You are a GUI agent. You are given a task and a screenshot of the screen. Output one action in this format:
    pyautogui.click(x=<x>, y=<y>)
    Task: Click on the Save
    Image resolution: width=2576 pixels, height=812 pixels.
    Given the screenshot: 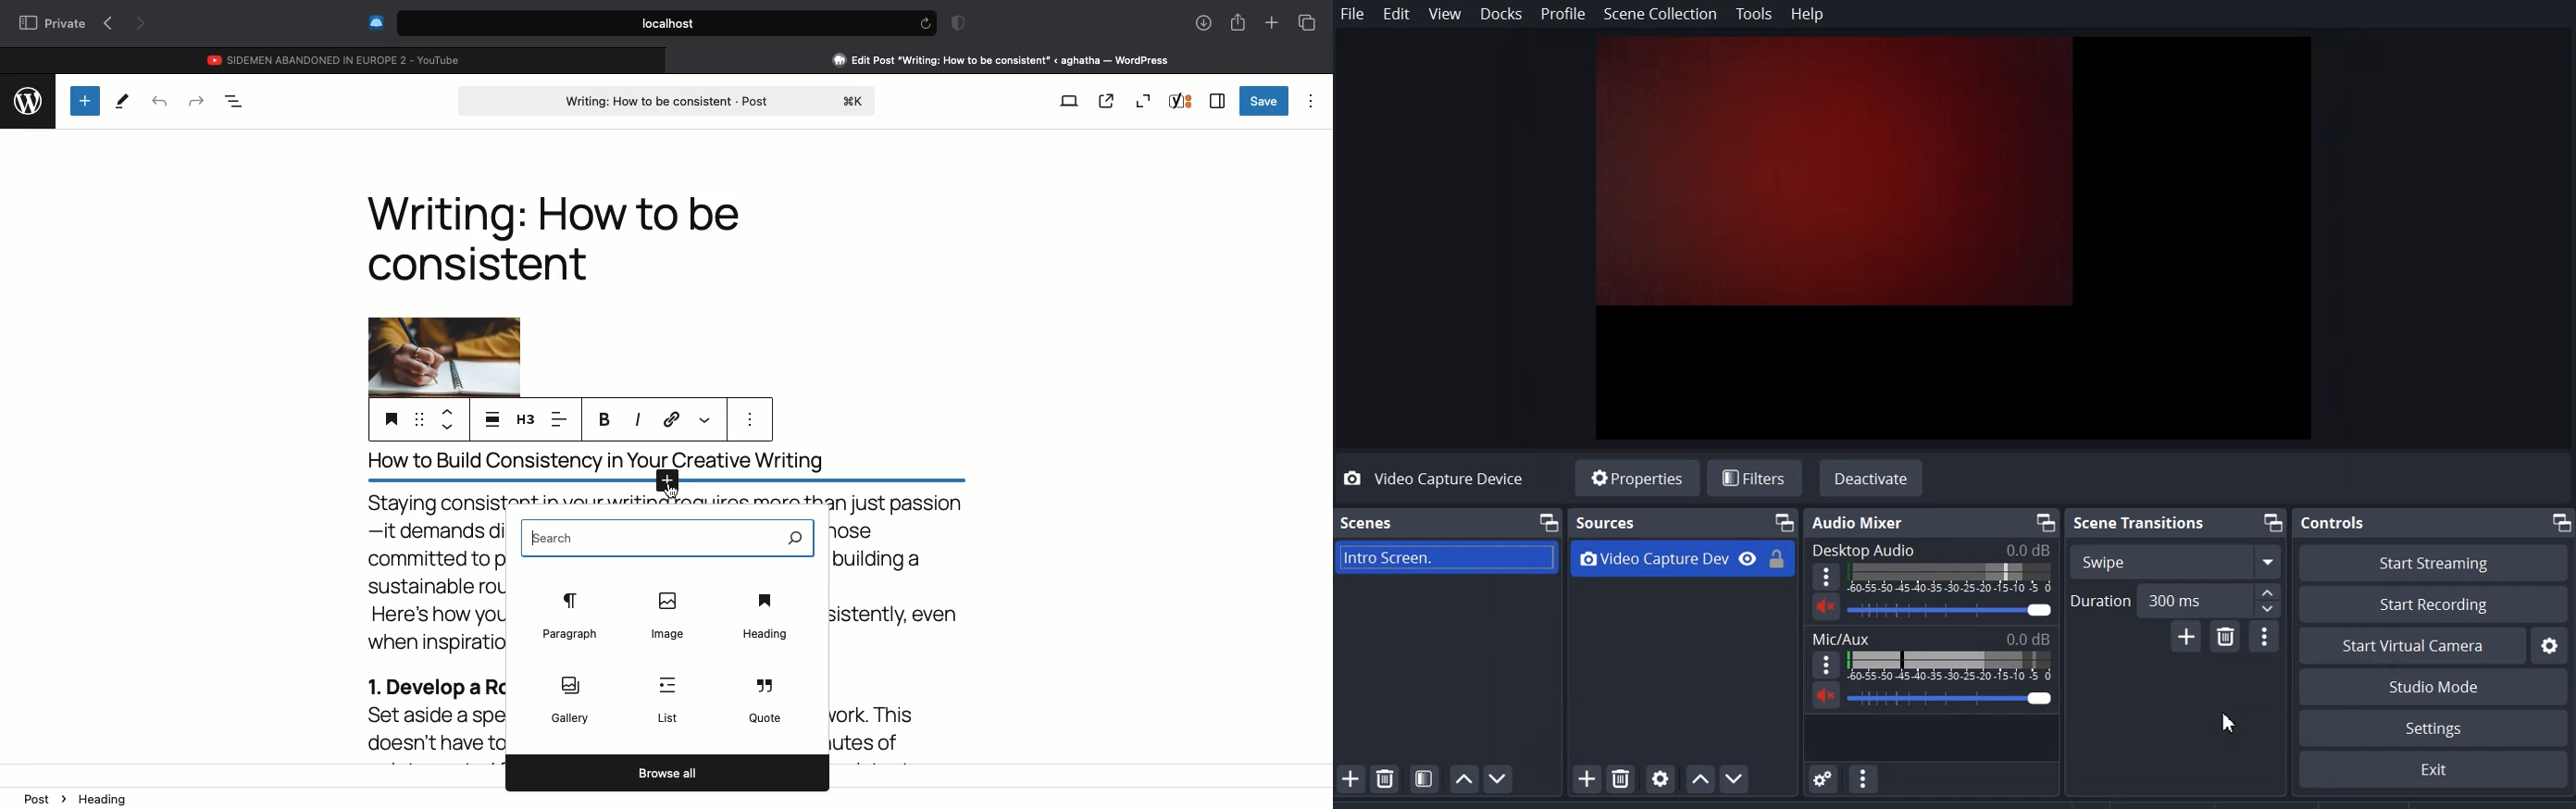 What is the action you would take?
    pyautogui.click(x=1264, y=101)
    